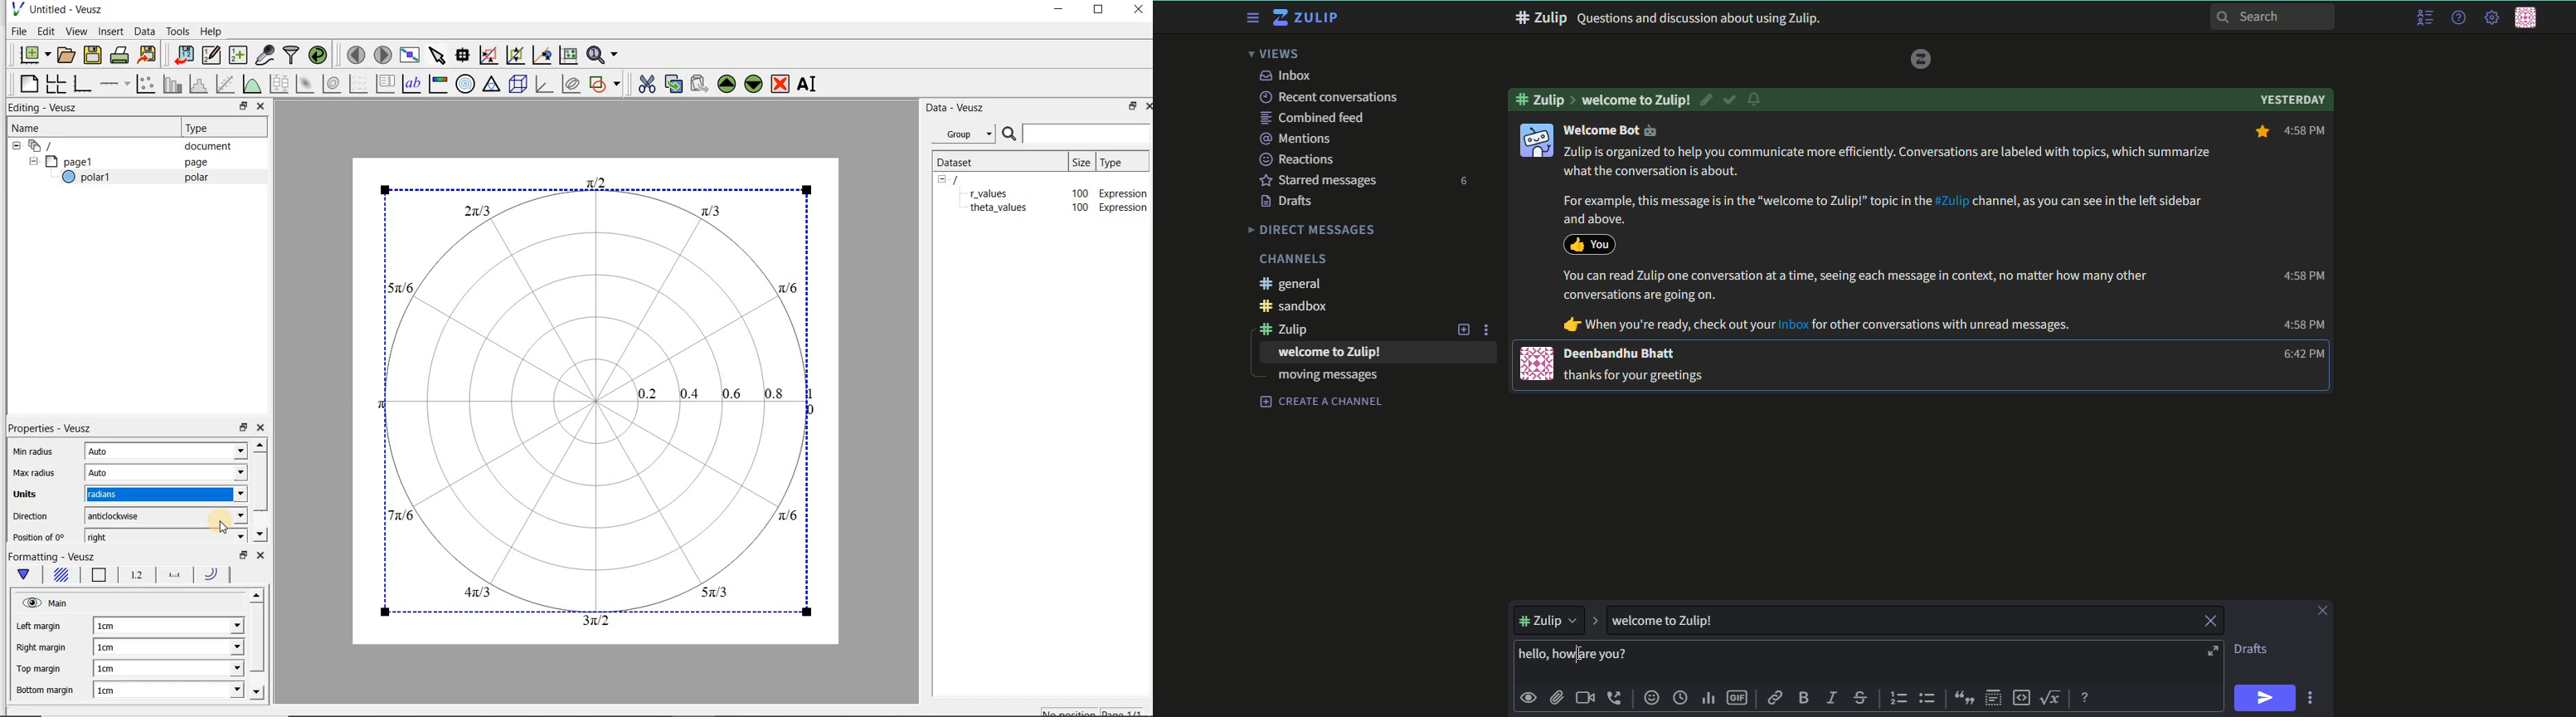 Image resolution: width=2576 pixels, height=728 pixels. What do you see at coordinates (491, 56) in the screenshot?
I see `click or draw a rectangle to zoom graph axes` at bounding box center [491, 56].